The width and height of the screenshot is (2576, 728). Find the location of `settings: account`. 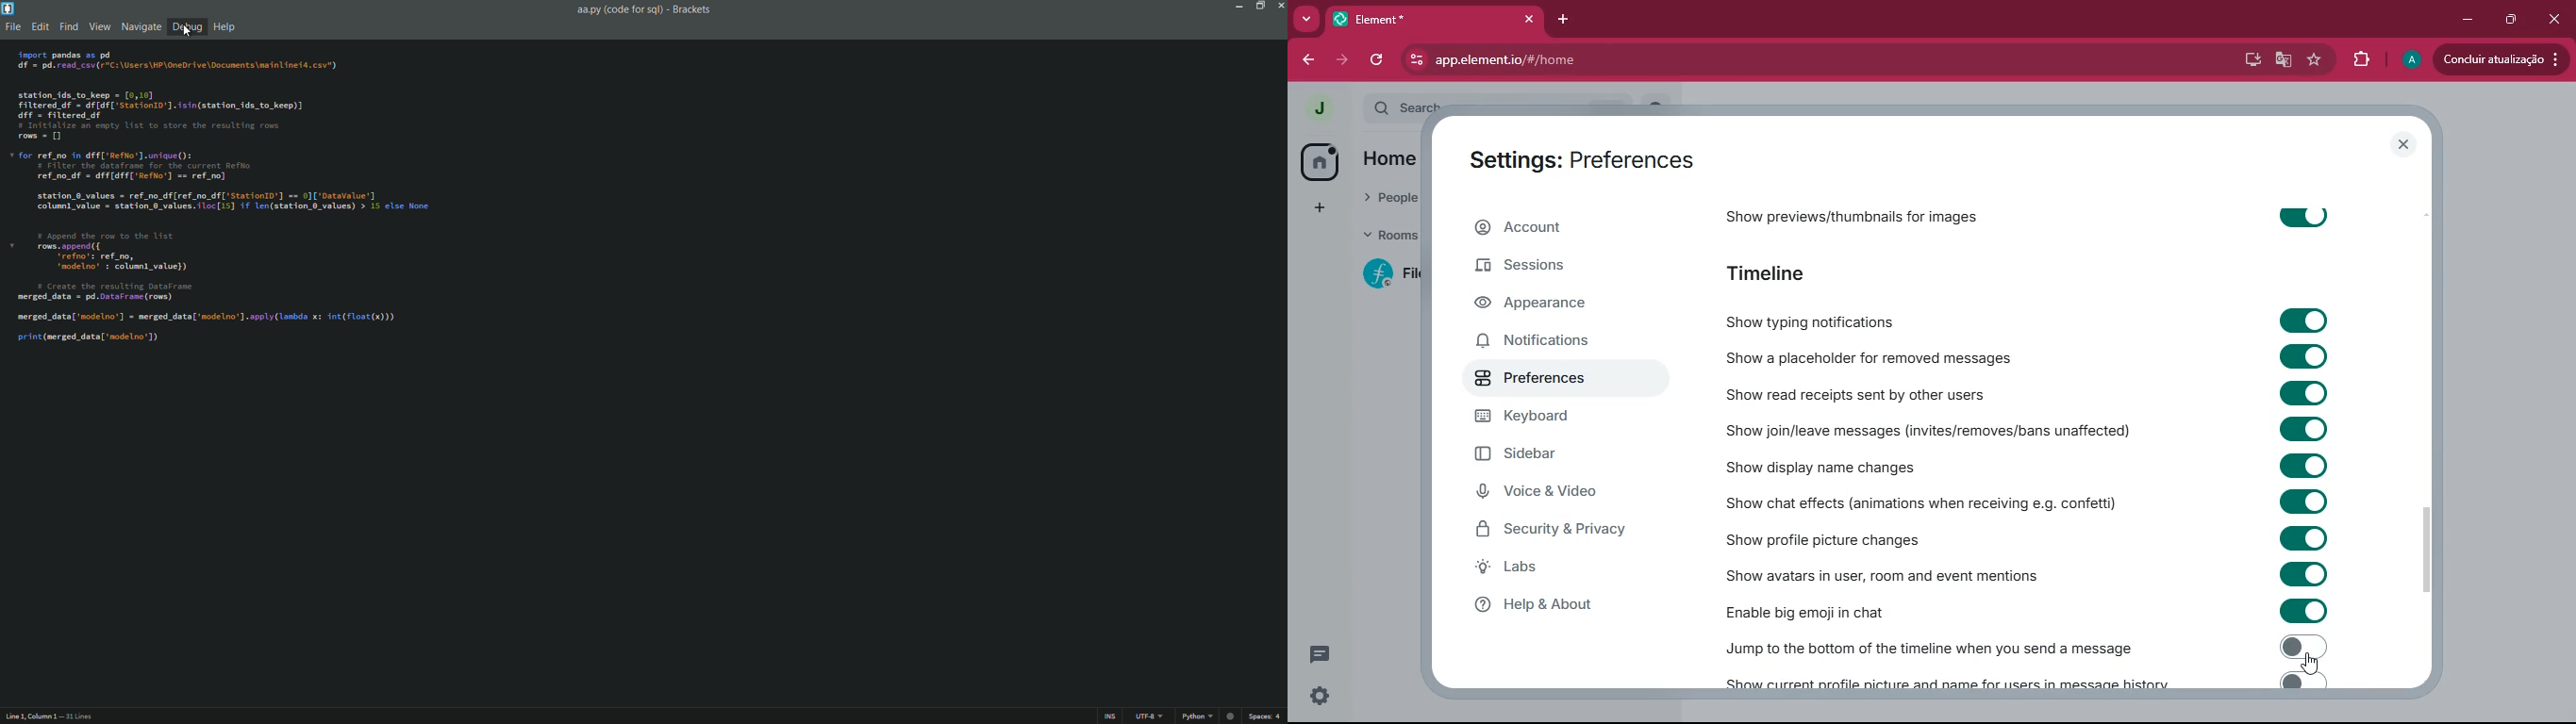

settings: account is located at coordinates (1575, 163).